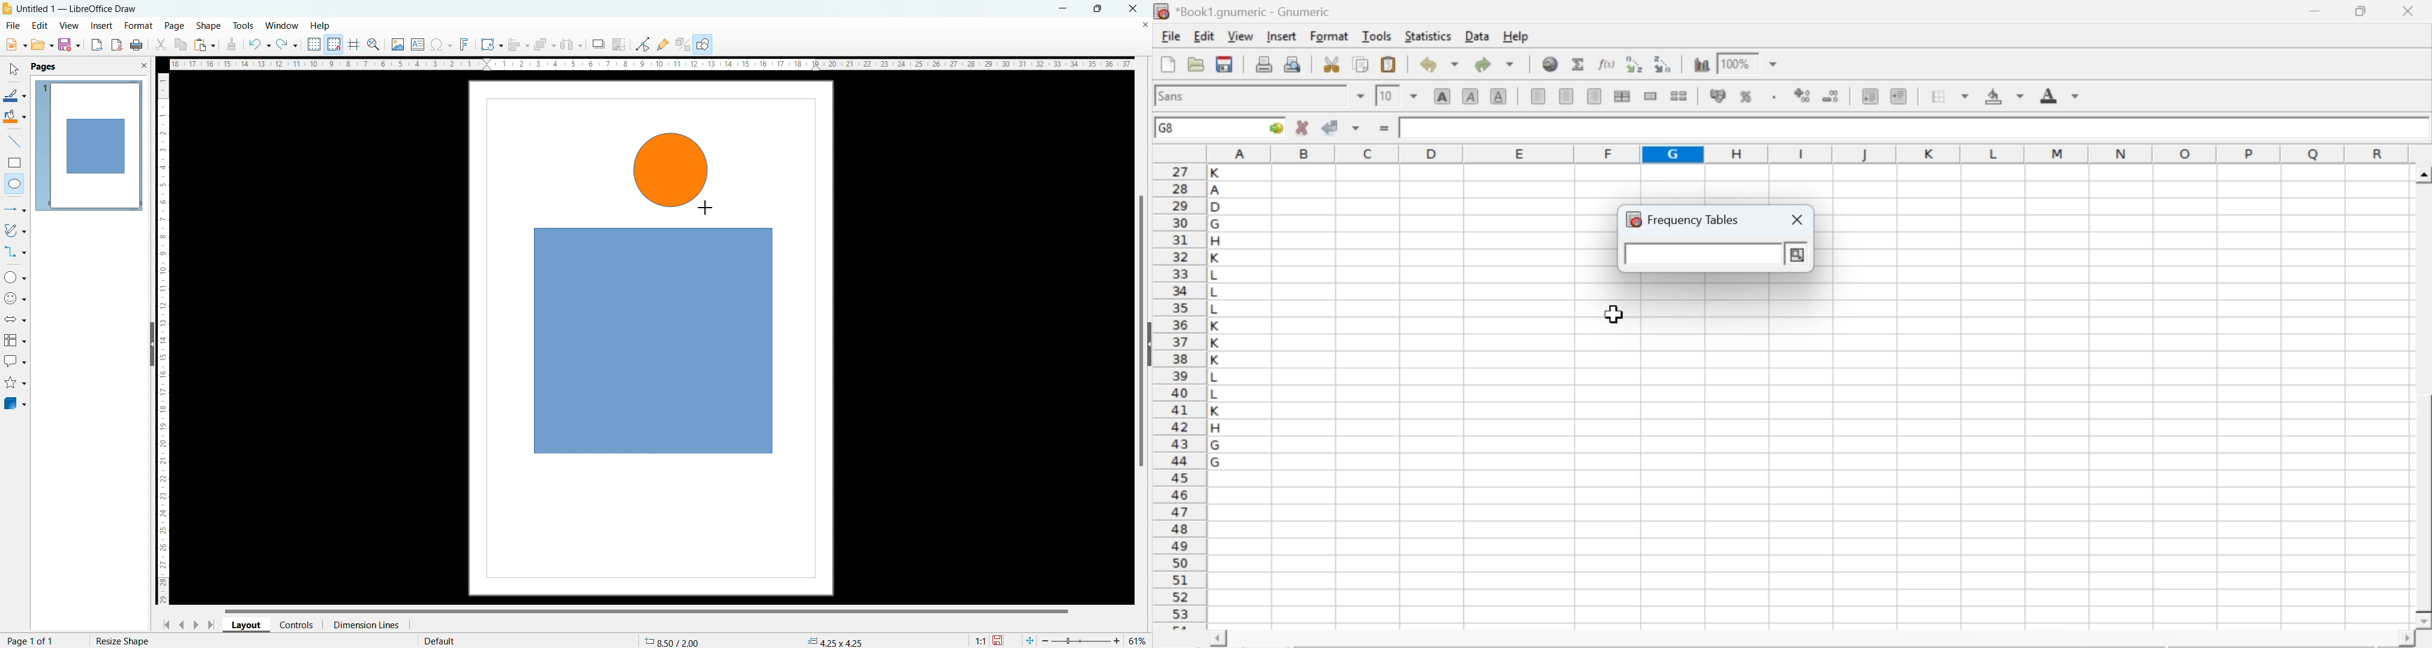  What do you see at coordinates (161, 44) in the screenshot?
I see `cut` at bounding box center [161, 44].